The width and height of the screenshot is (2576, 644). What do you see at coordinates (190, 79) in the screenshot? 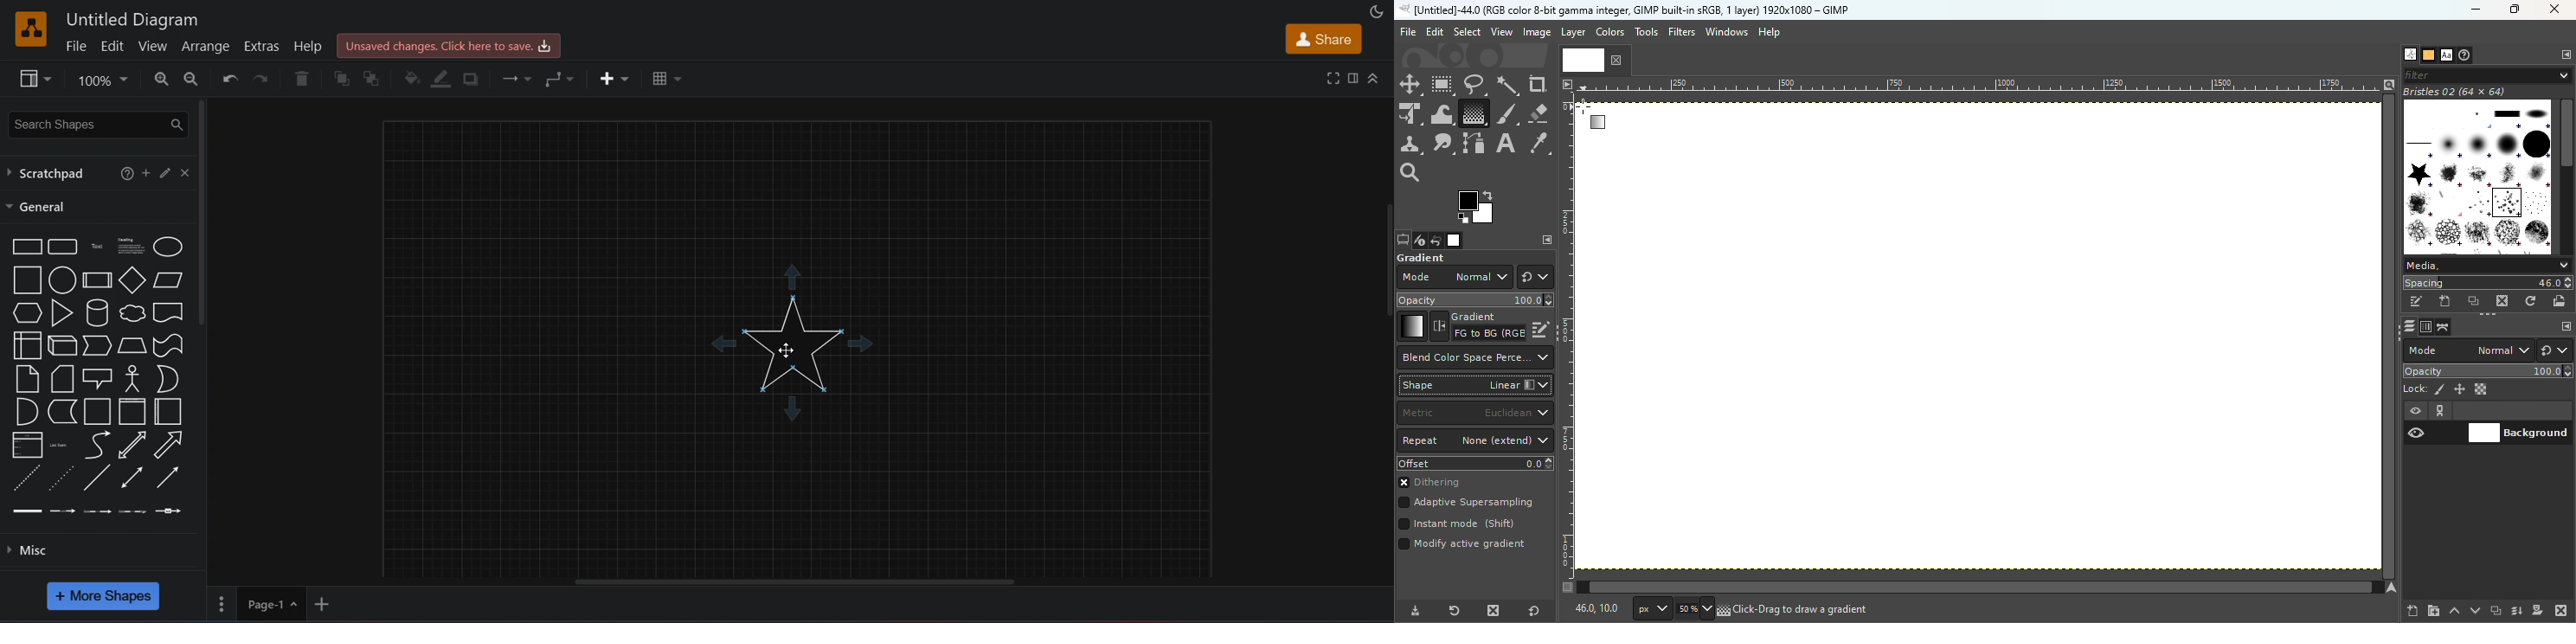
I see `zoom out` at bounding box center [190, 79].